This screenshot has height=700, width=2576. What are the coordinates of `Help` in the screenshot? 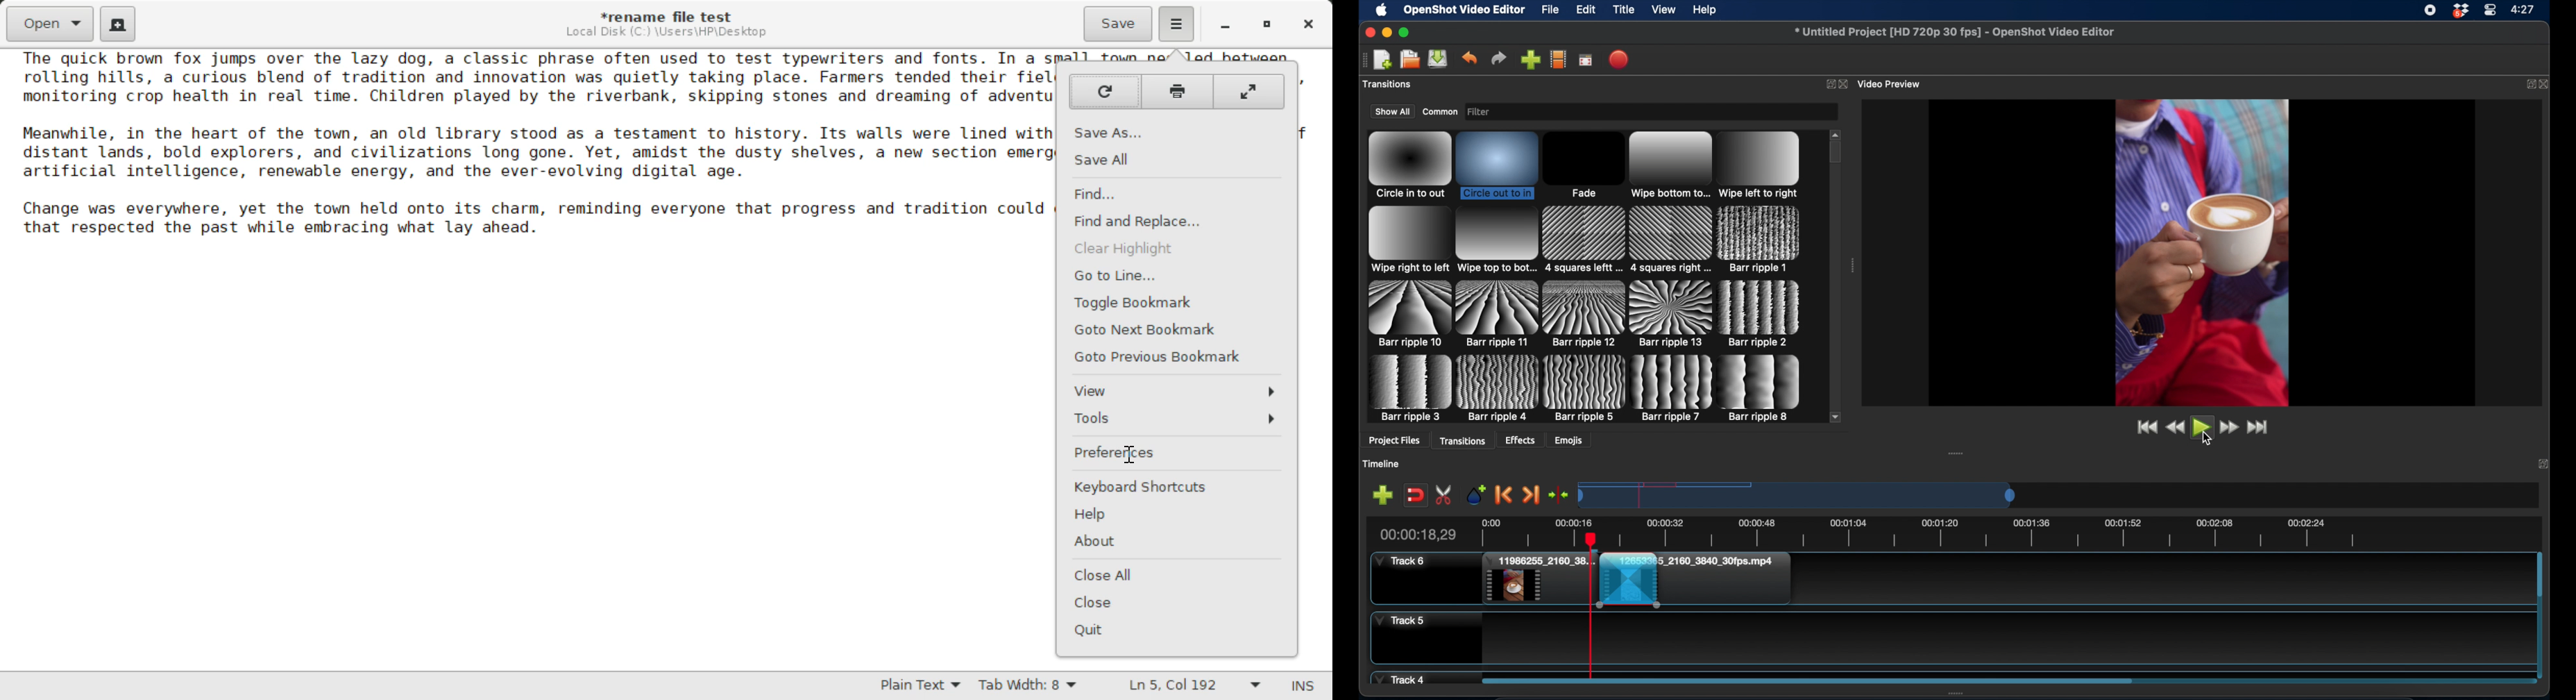 It's located at (1177, 516).